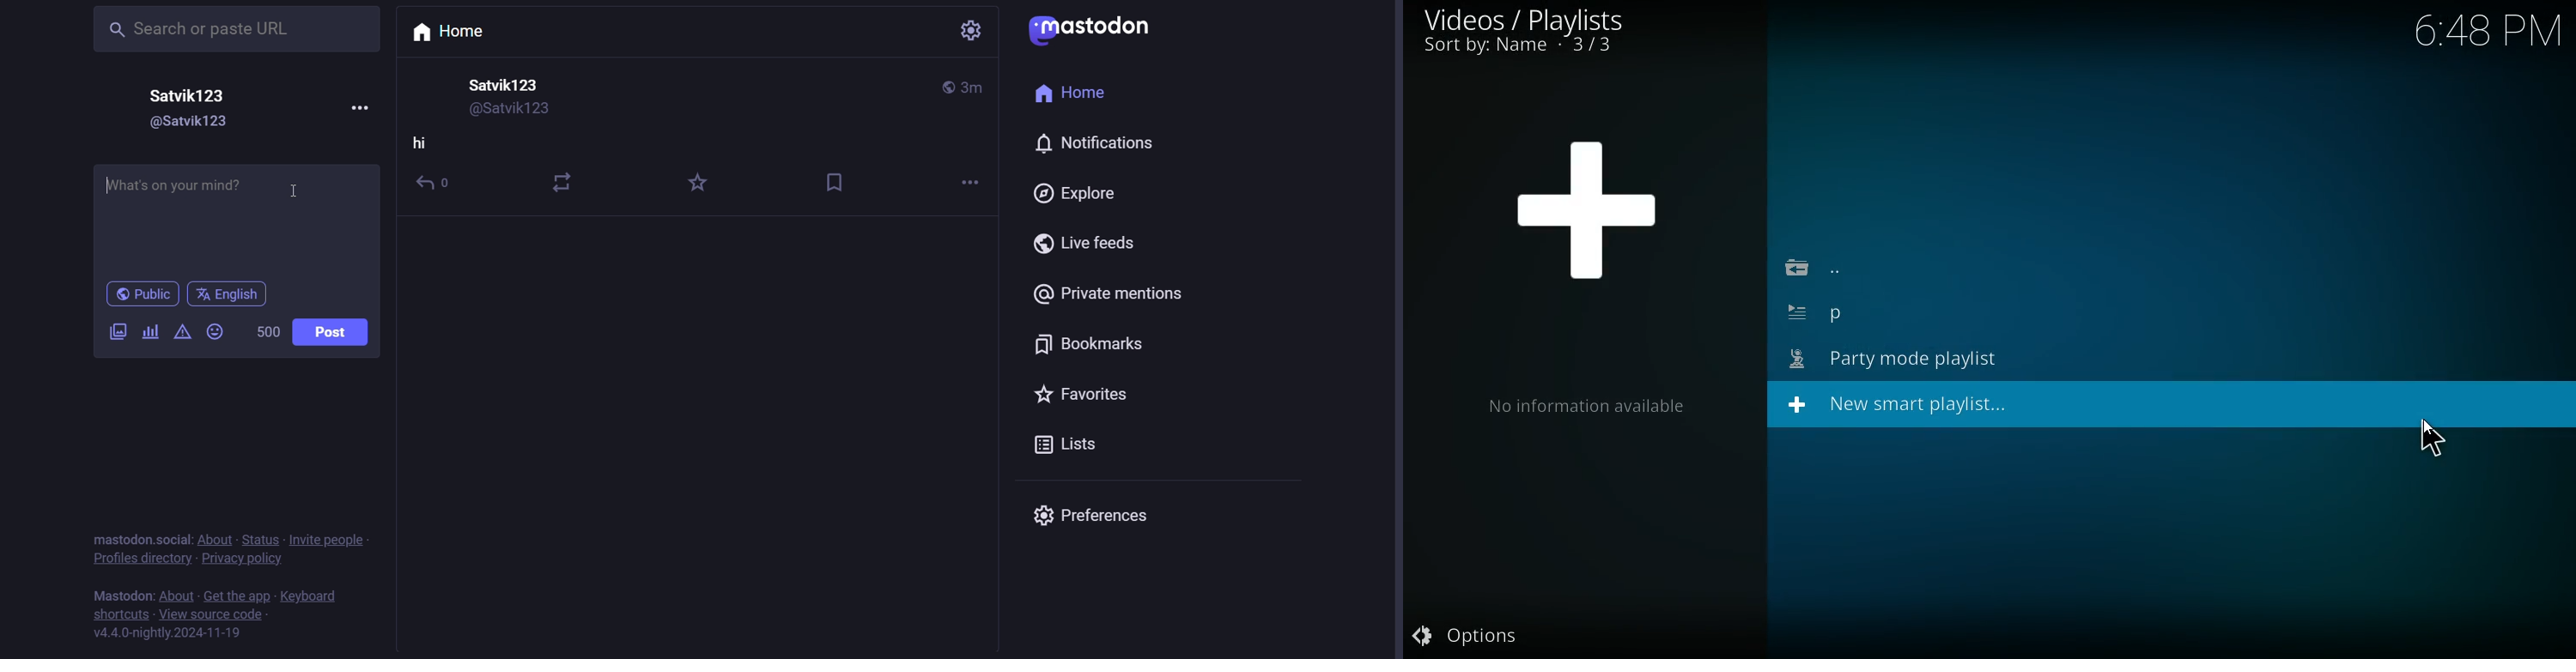 This screenshot has height=672, width=2576. I want to click on language, so click(227, 296).